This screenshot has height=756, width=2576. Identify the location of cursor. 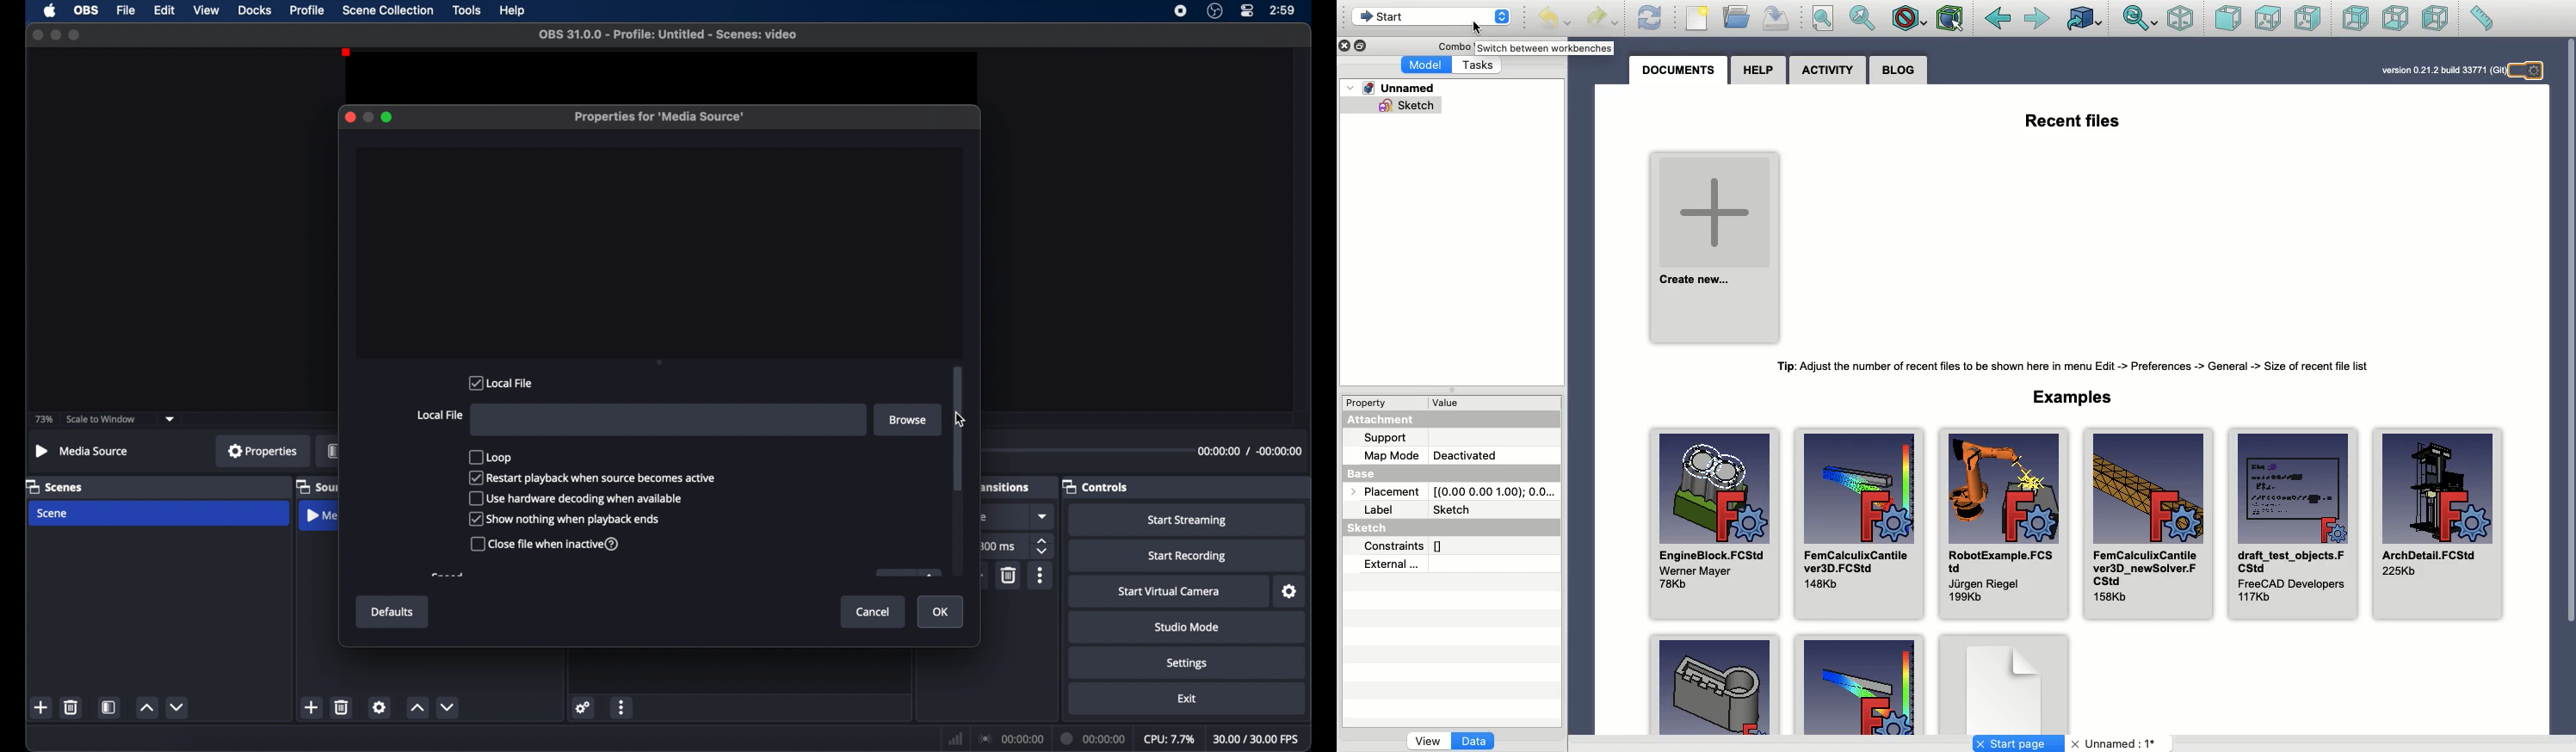
(962, 419).